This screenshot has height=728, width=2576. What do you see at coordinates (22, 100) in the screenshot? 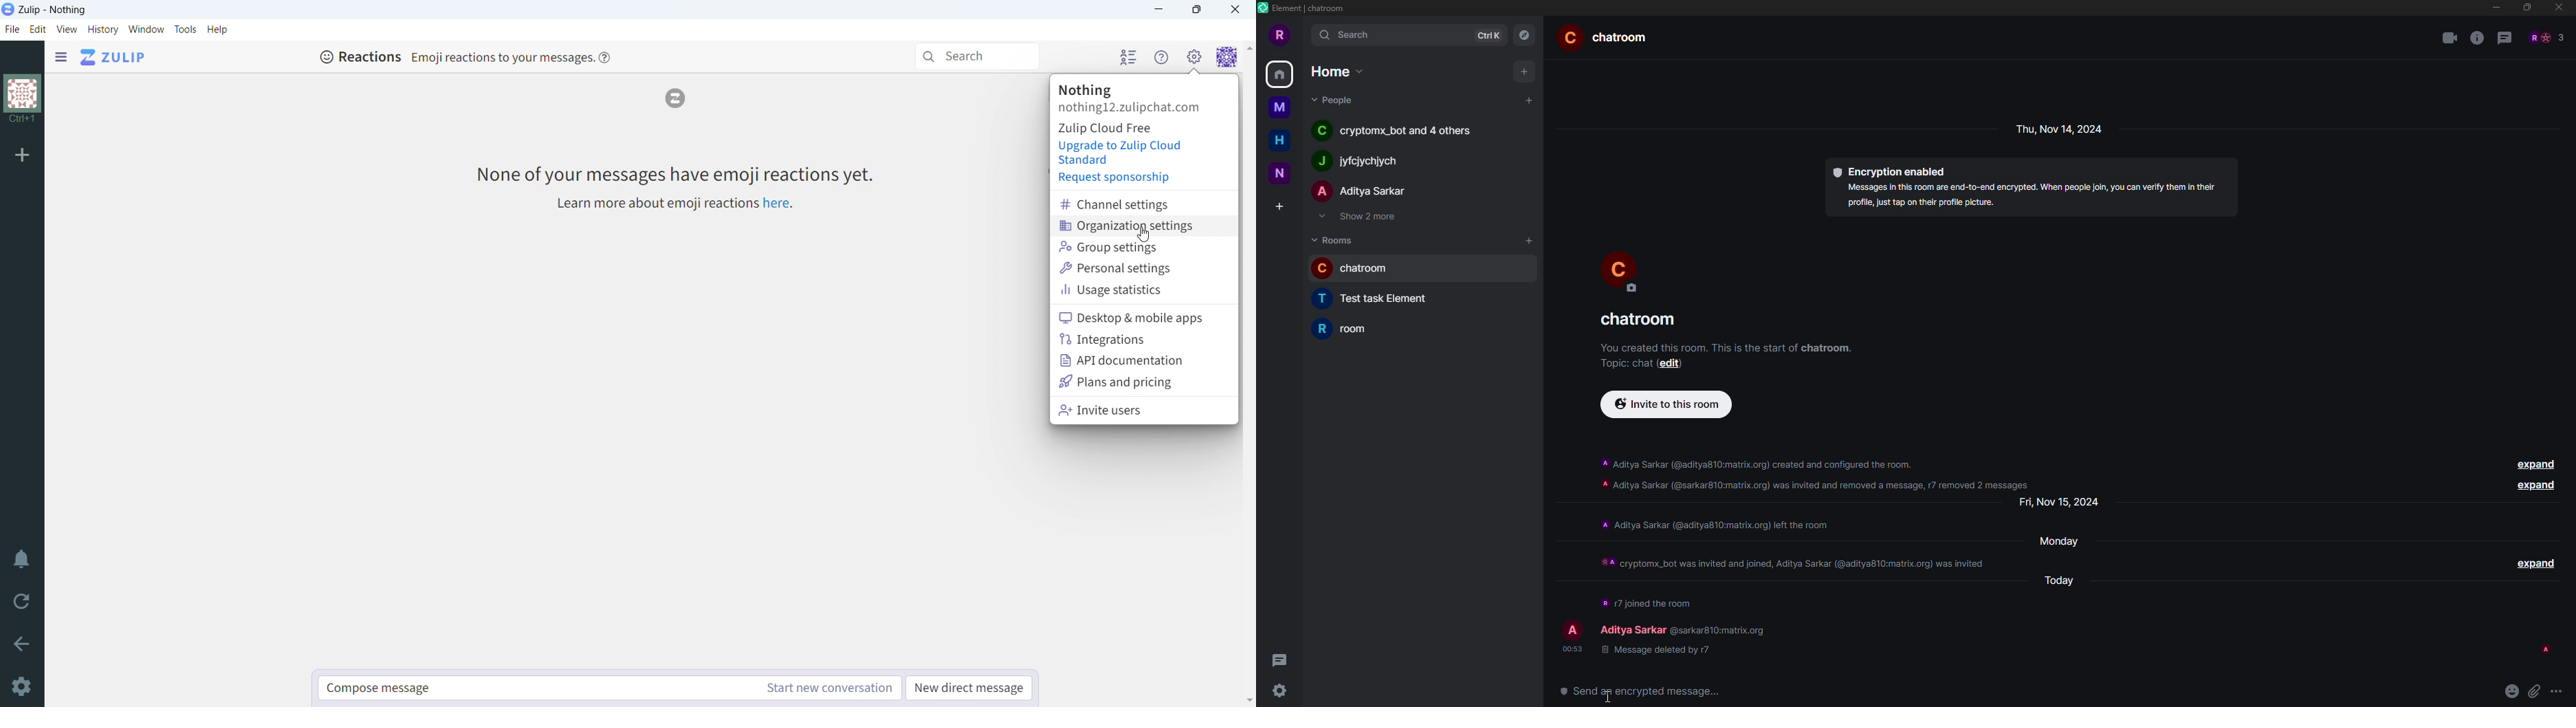
I see `organization` at bounding box center [22, 100].